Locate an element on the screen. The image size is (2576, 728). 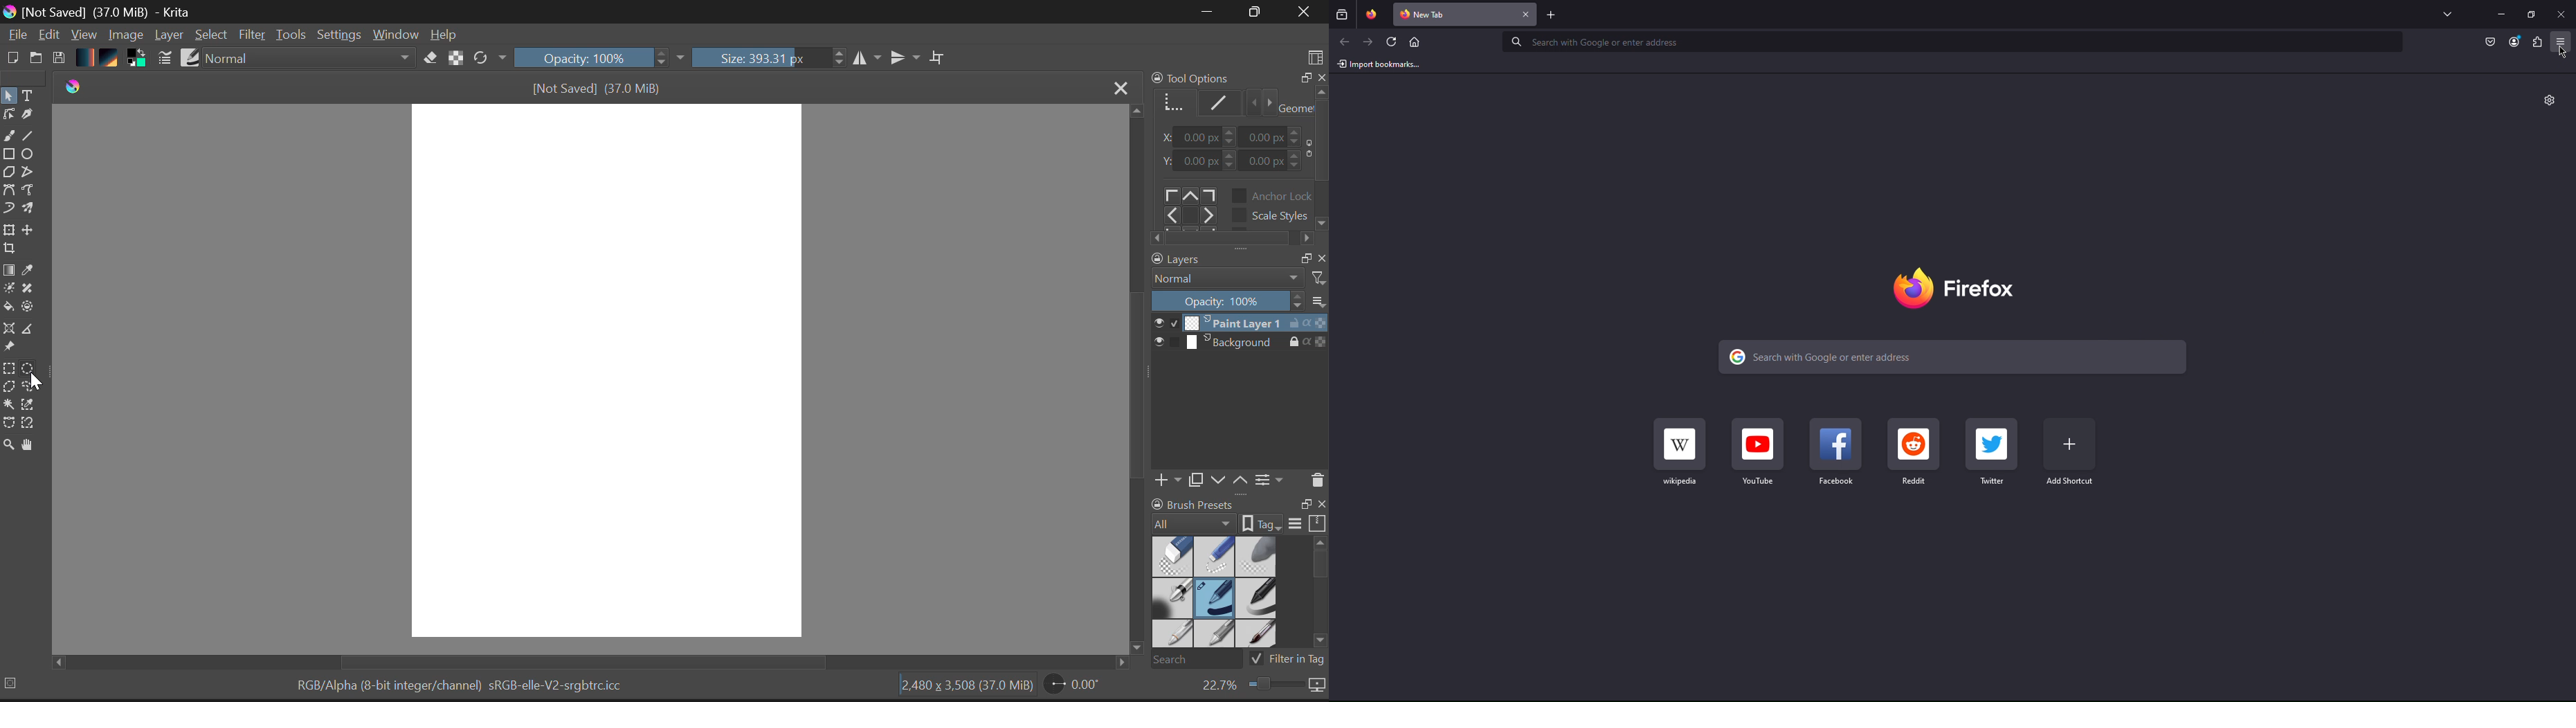
Rectangle Selection is located at coordinates (8, 370).